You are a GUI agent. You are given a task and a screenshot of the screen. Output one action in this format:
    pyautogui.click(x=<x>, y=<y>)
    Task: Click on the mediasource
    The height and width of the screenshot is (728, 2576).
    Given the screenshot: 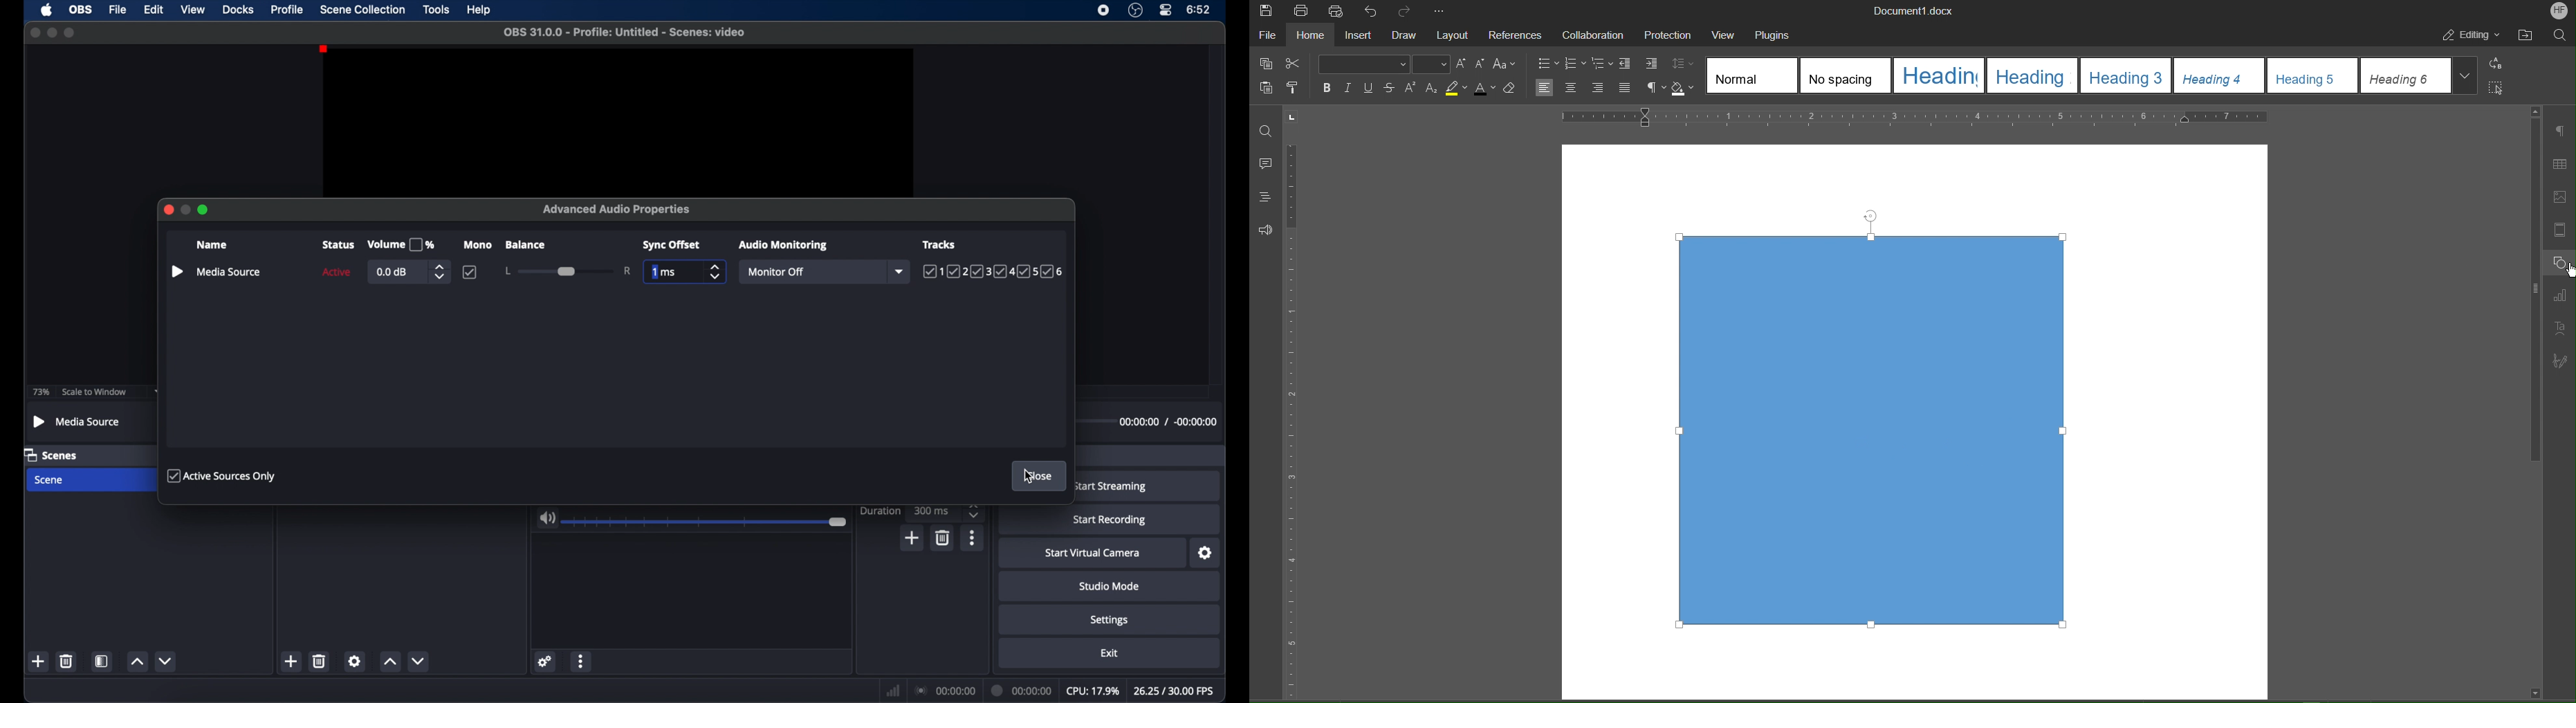 What is the action you would take?
    pyautogui.click(x=77, y=421)
    